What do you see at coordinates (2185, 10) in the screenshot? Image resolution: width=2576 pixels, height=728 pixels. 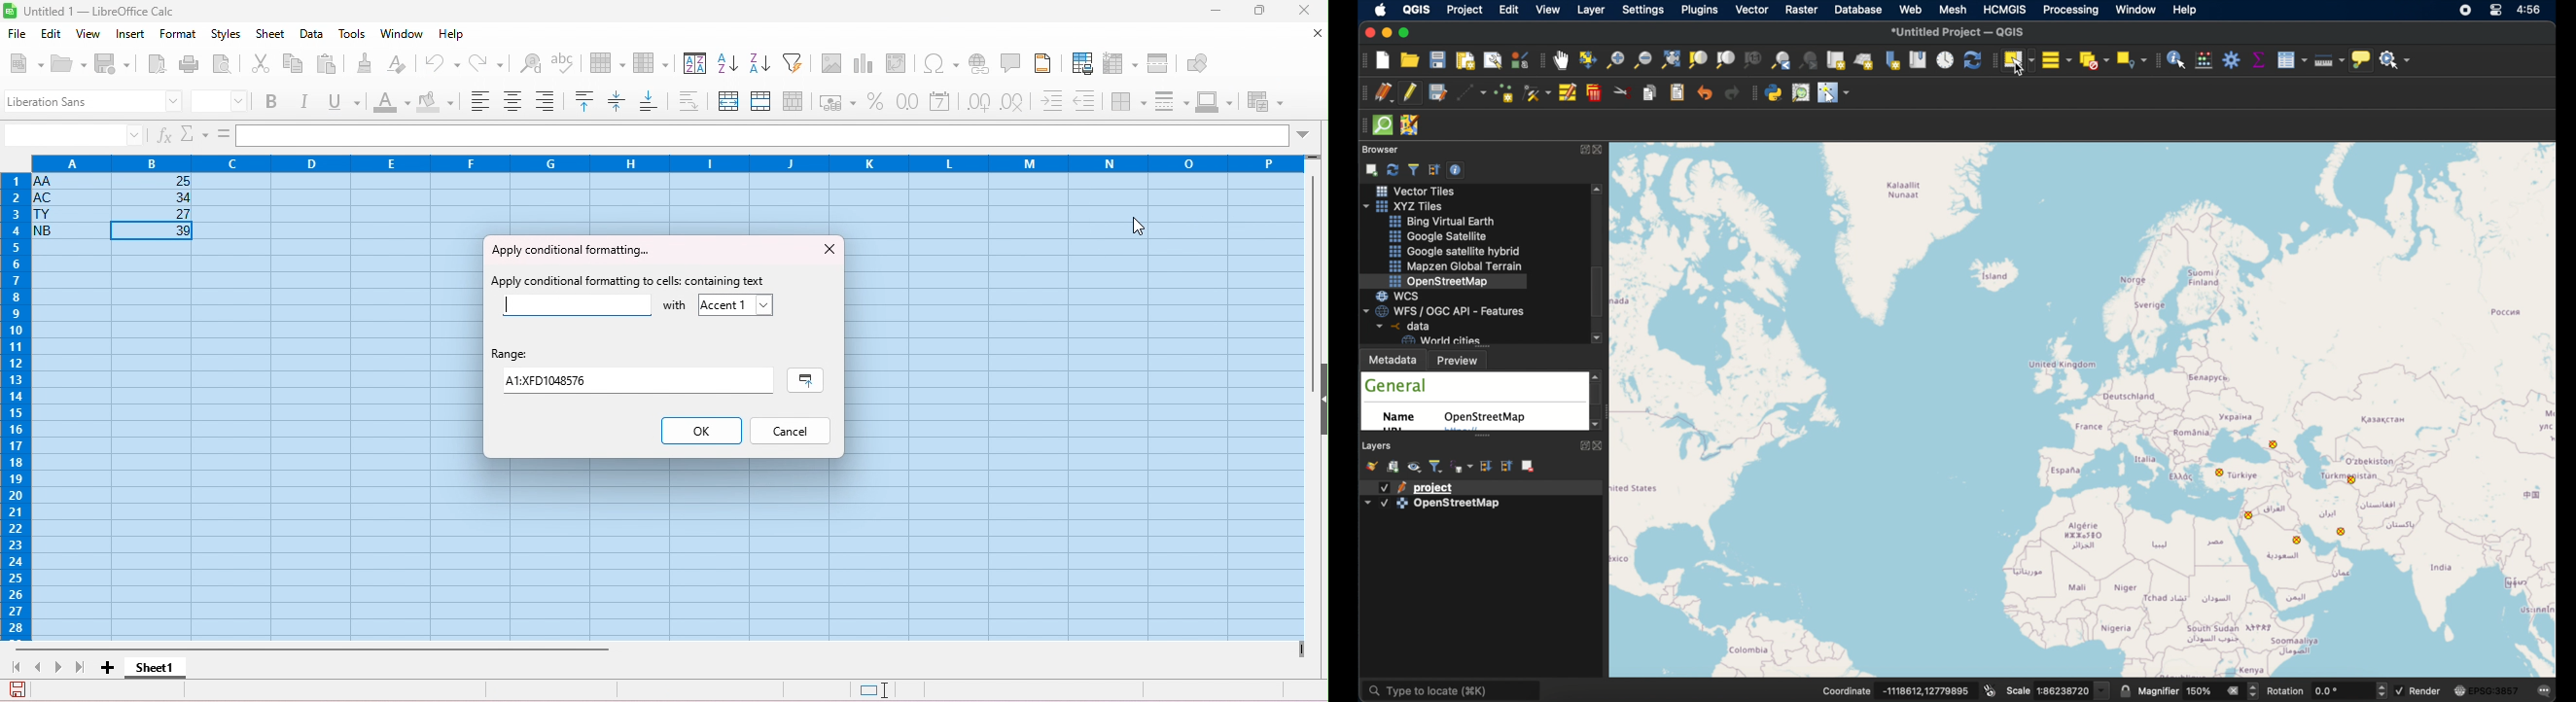 I see `help` at bounding box center [2185, 10].